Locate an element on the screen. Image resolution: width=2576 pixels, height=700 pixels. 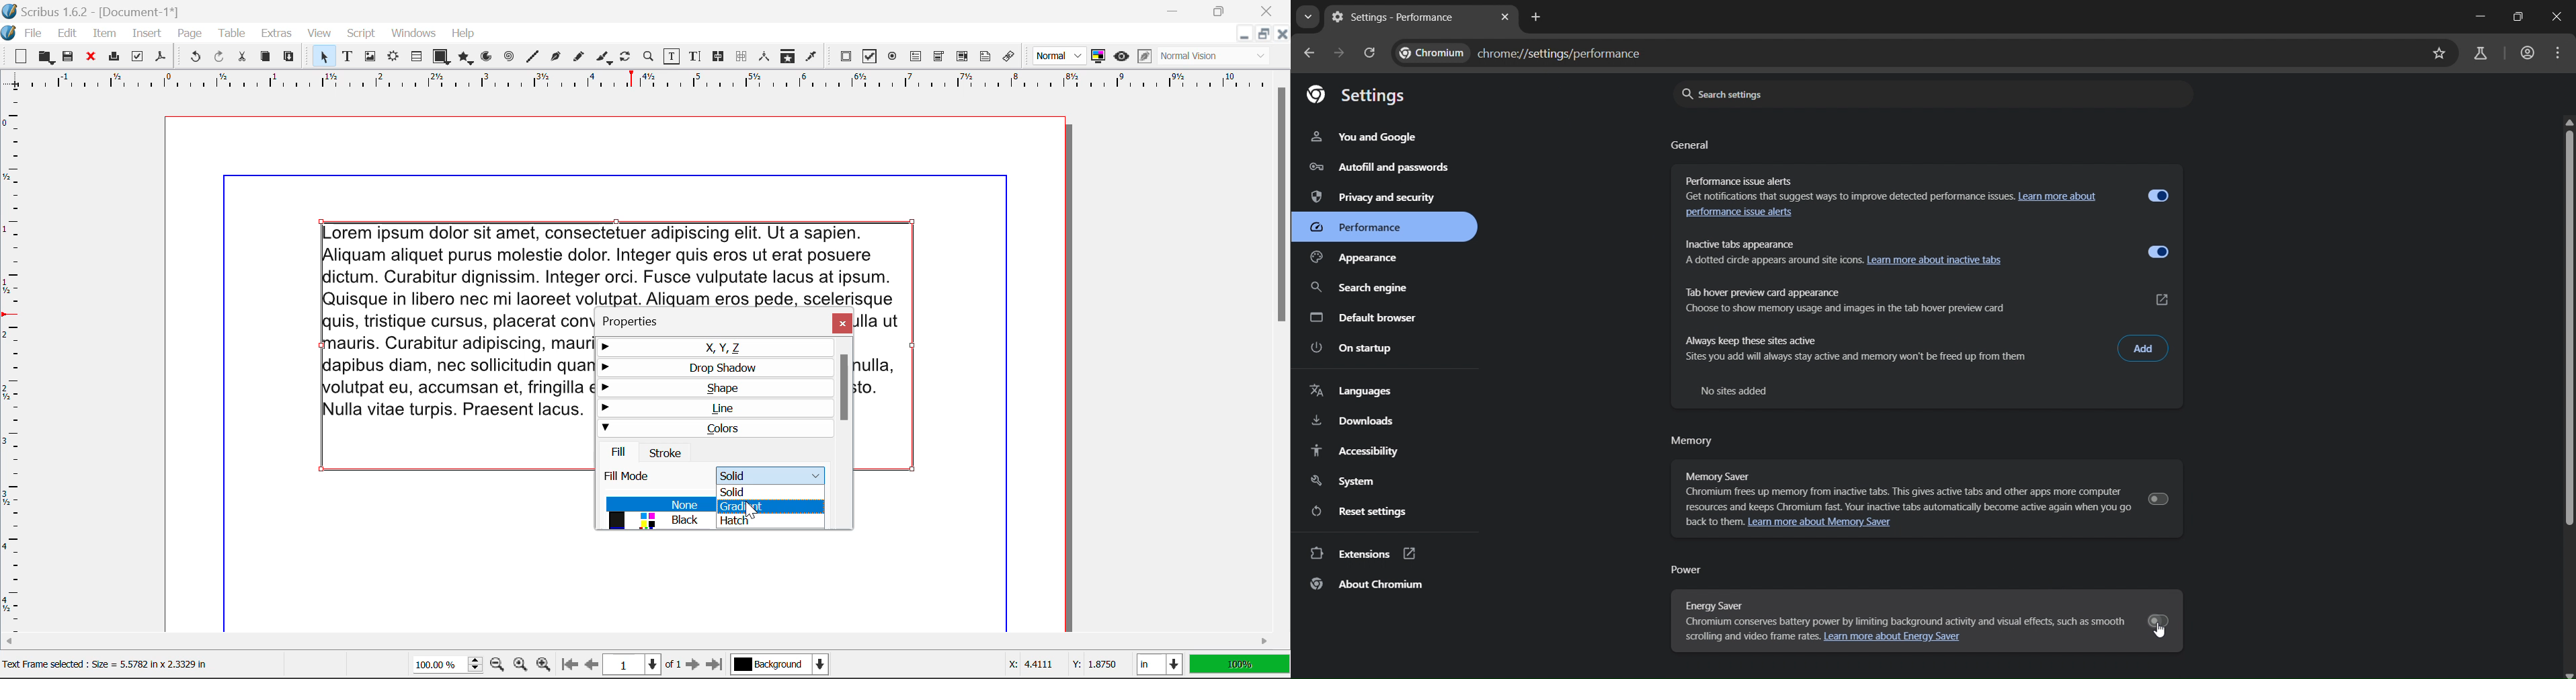
appearance is located at coordinates (1365, 258).